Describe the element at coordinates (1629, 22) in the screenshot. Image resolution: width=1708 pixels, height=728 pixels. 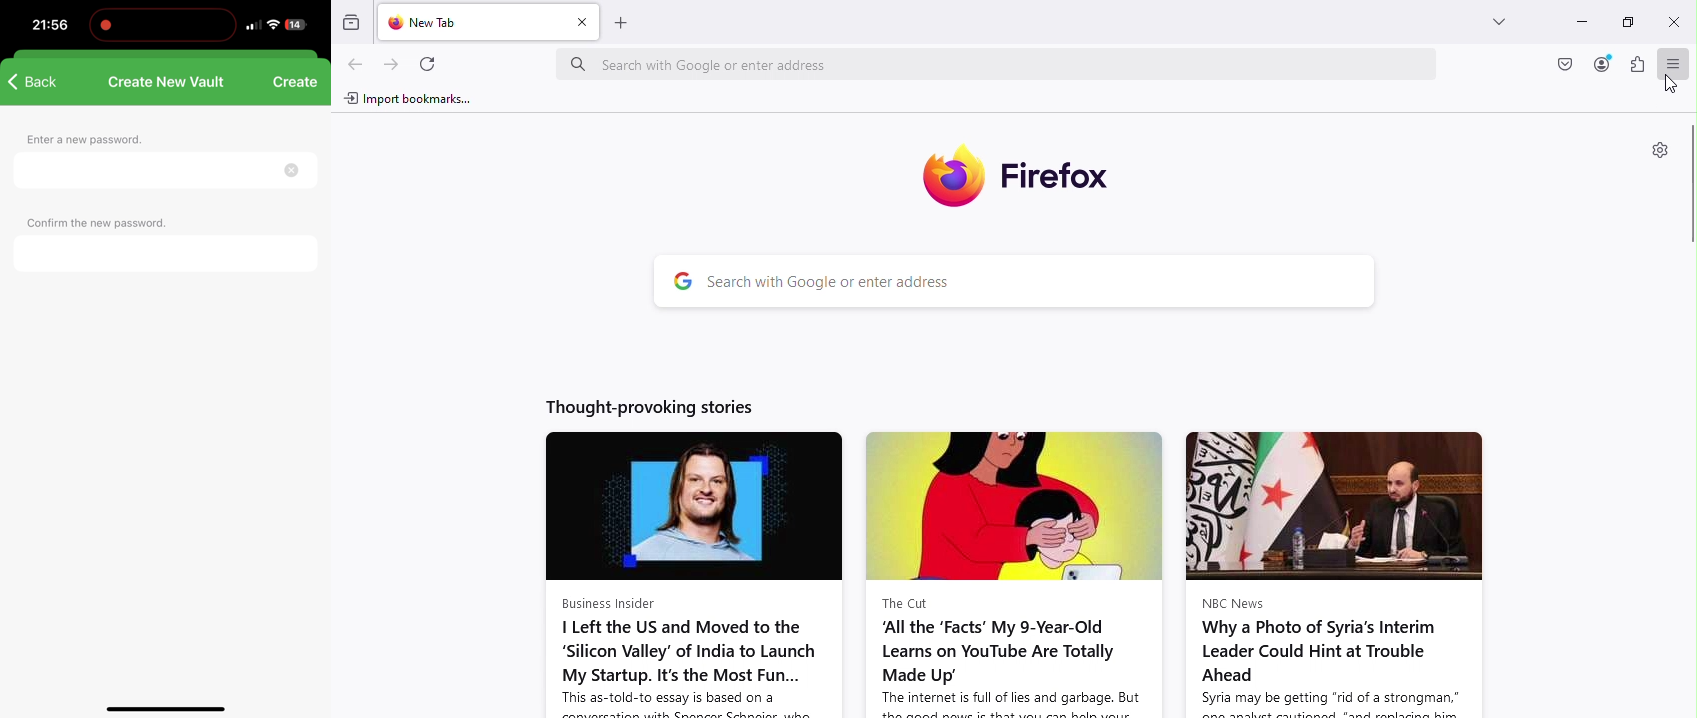
I see `Maximize` at that location.